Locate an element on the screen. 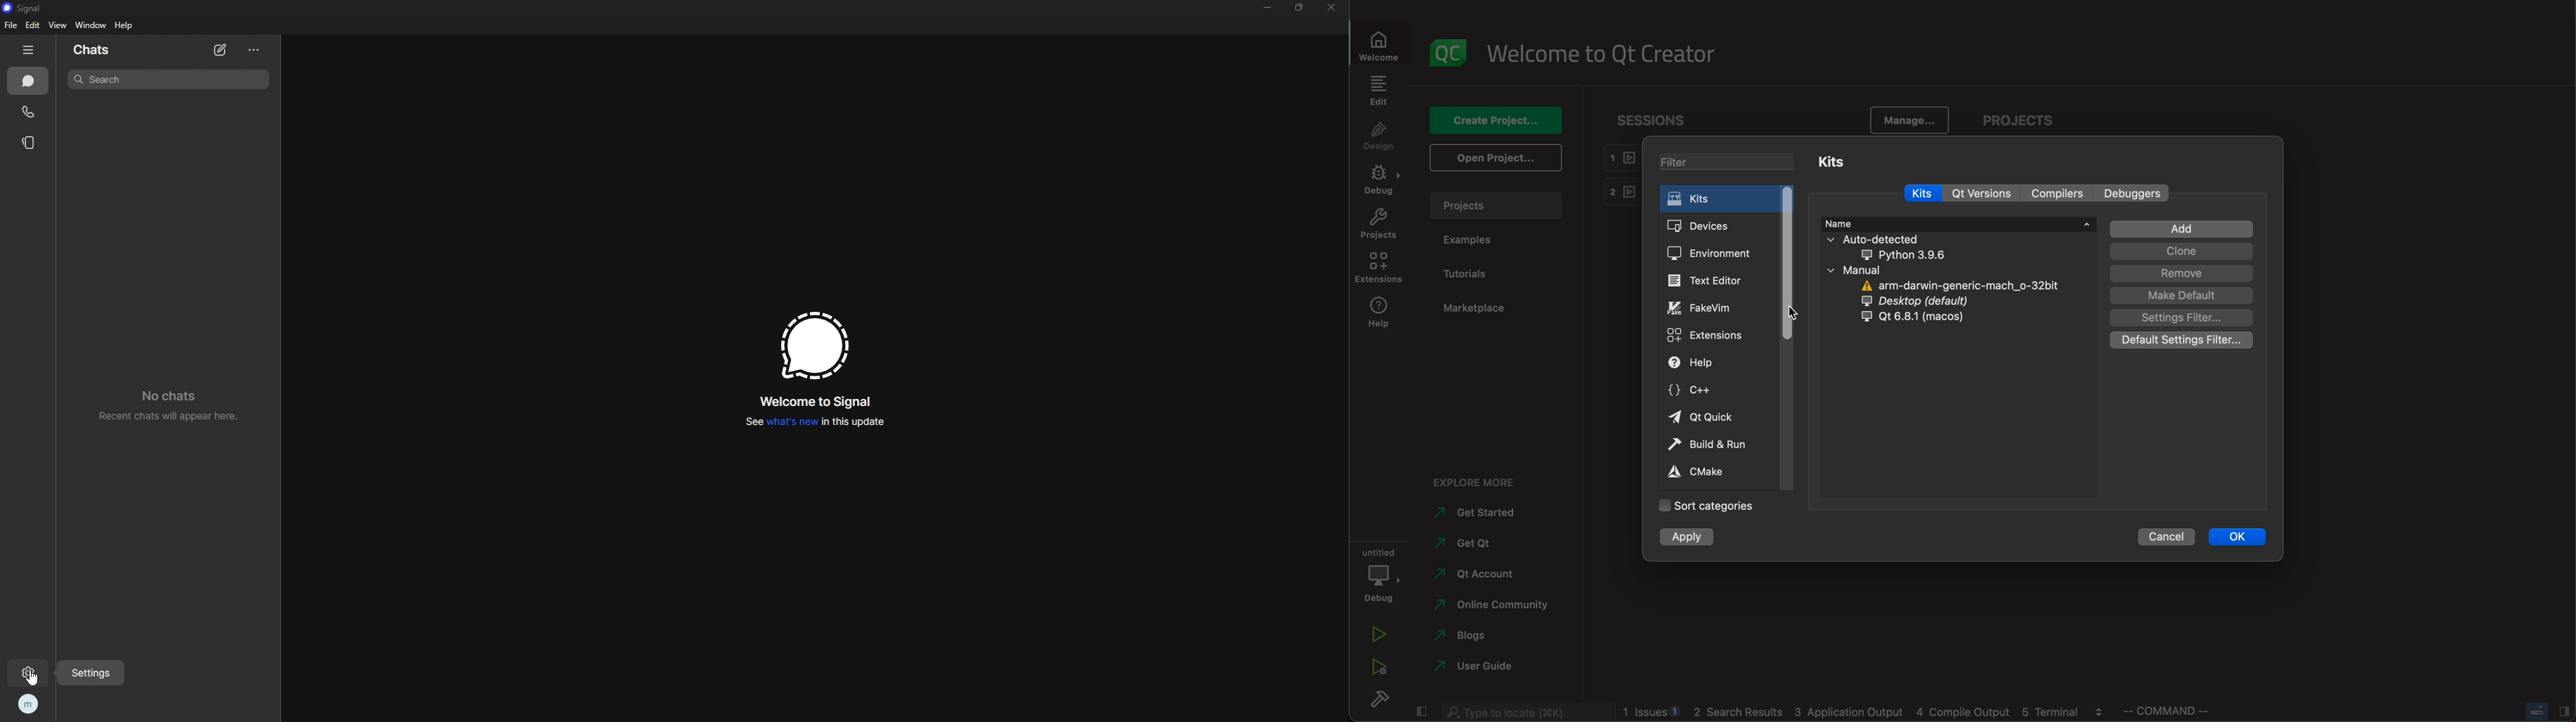 This screenshot has height=728, width=2576. run is located at coordinates (1380, 633).